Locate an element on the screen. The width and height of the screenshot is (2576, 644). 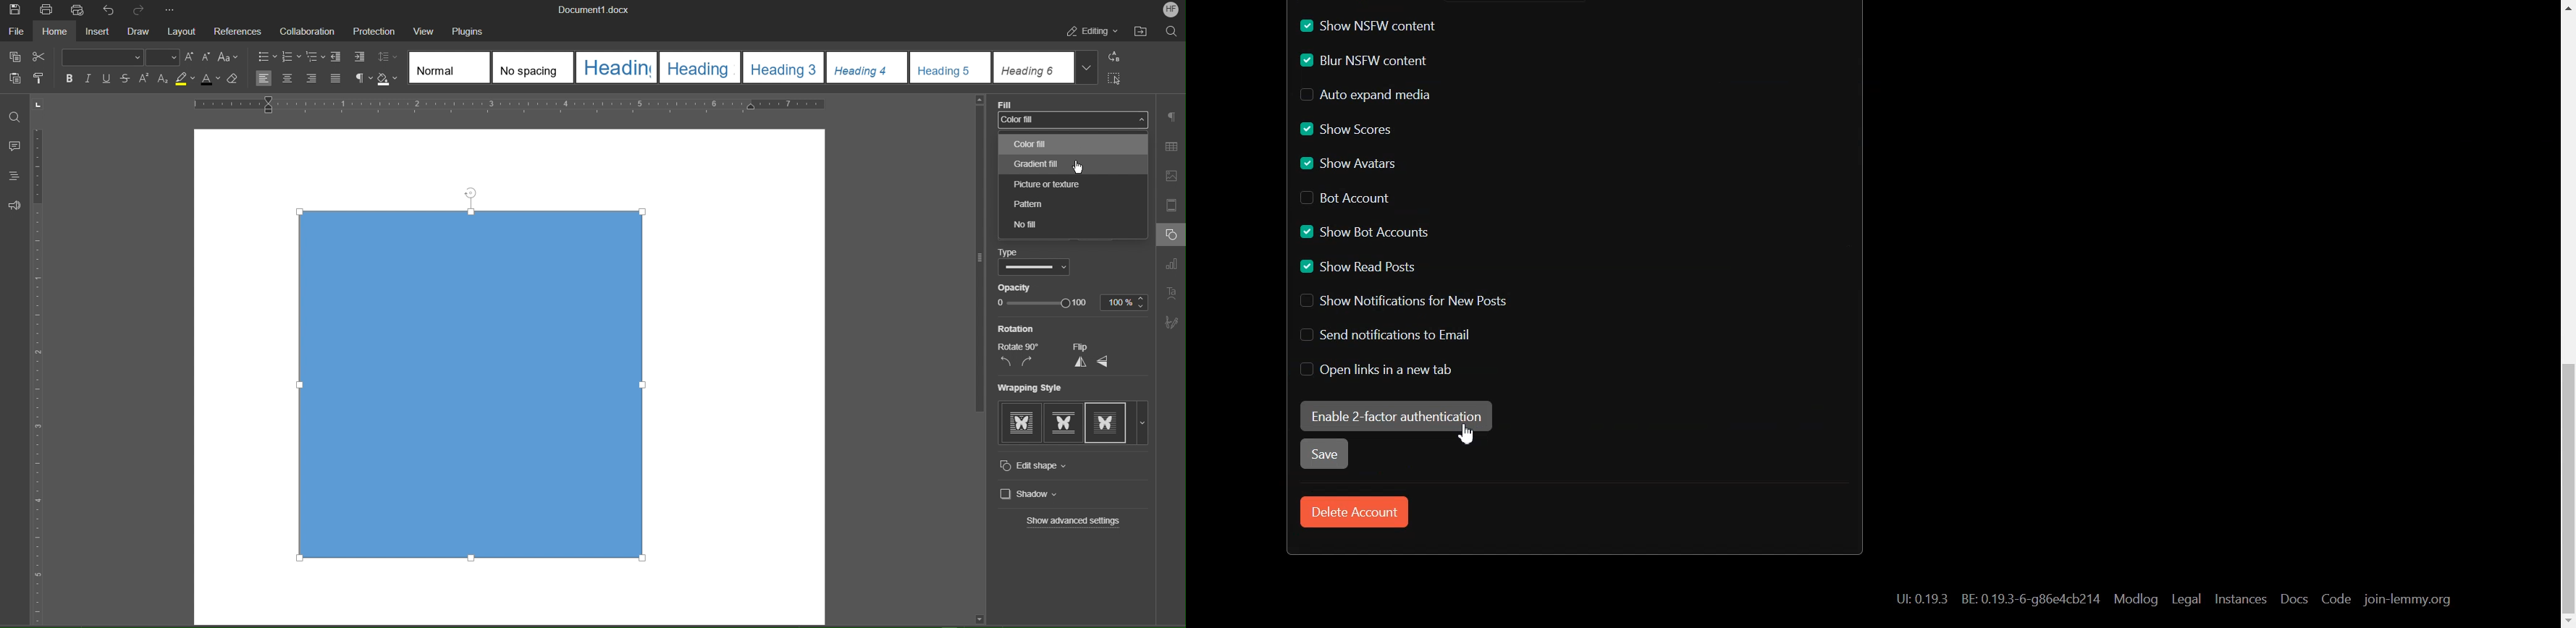
Horizontally is located at coordinates (1103, 363).